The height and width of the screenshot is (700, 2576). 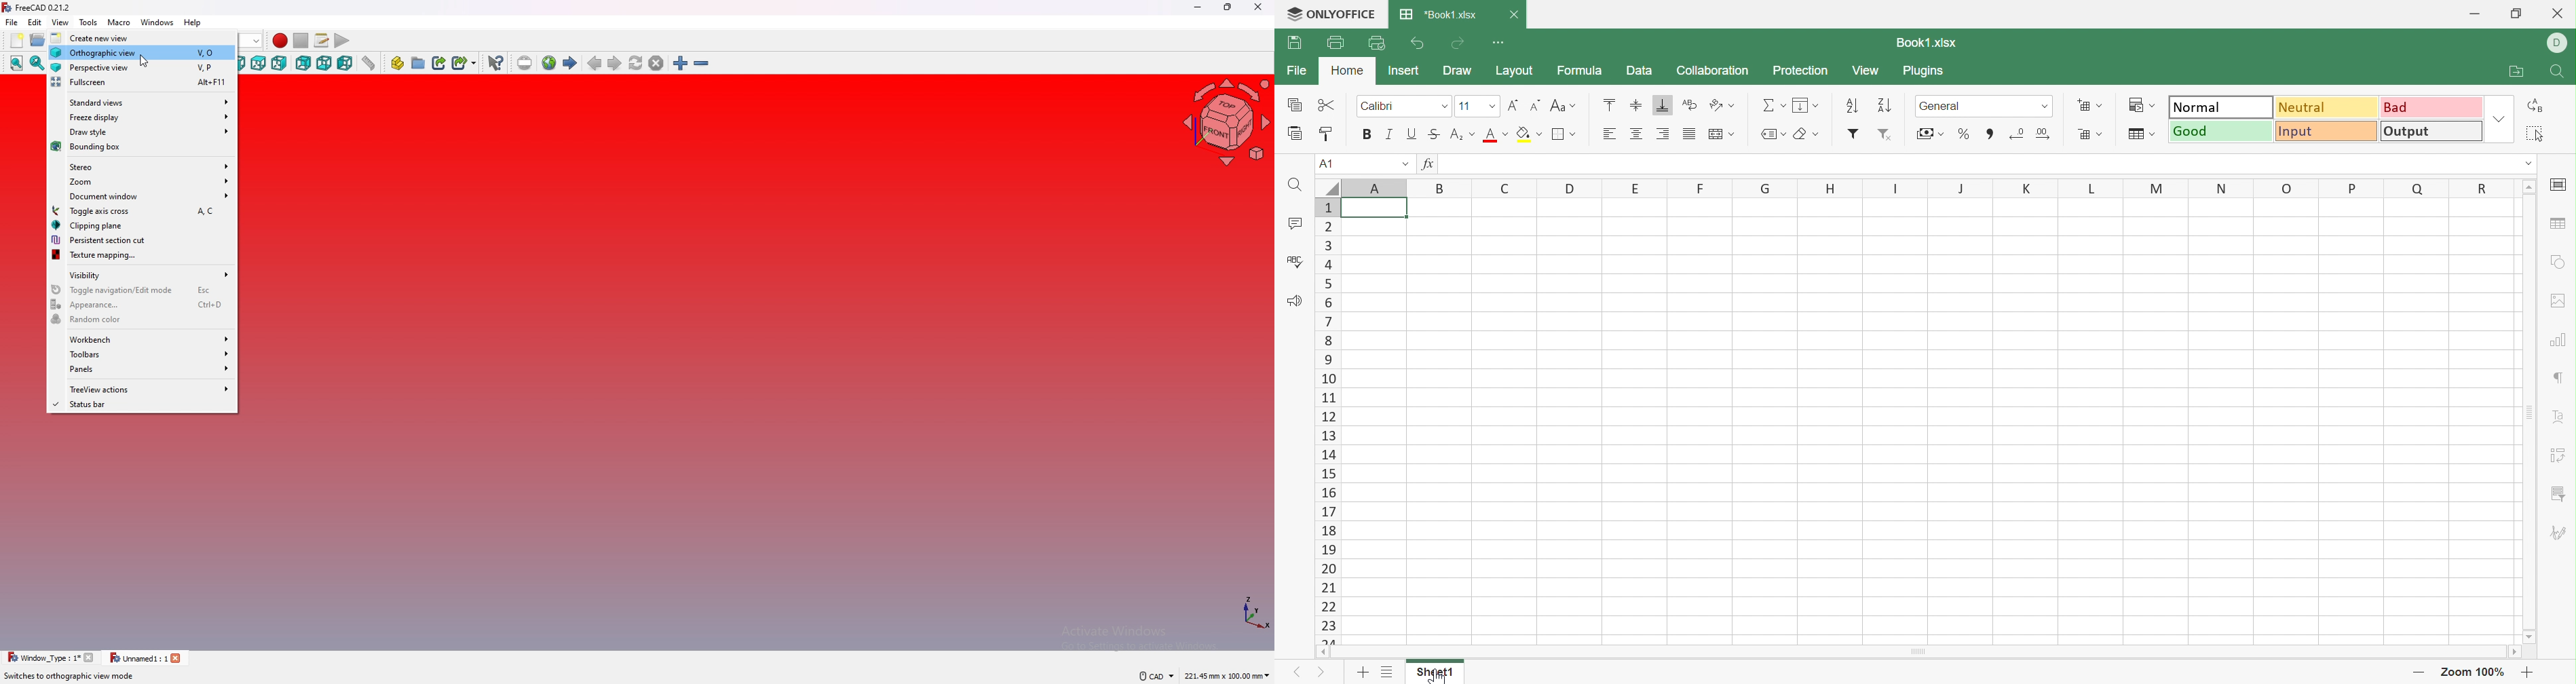 I want to click on fit all, so click(x=17, y=63).